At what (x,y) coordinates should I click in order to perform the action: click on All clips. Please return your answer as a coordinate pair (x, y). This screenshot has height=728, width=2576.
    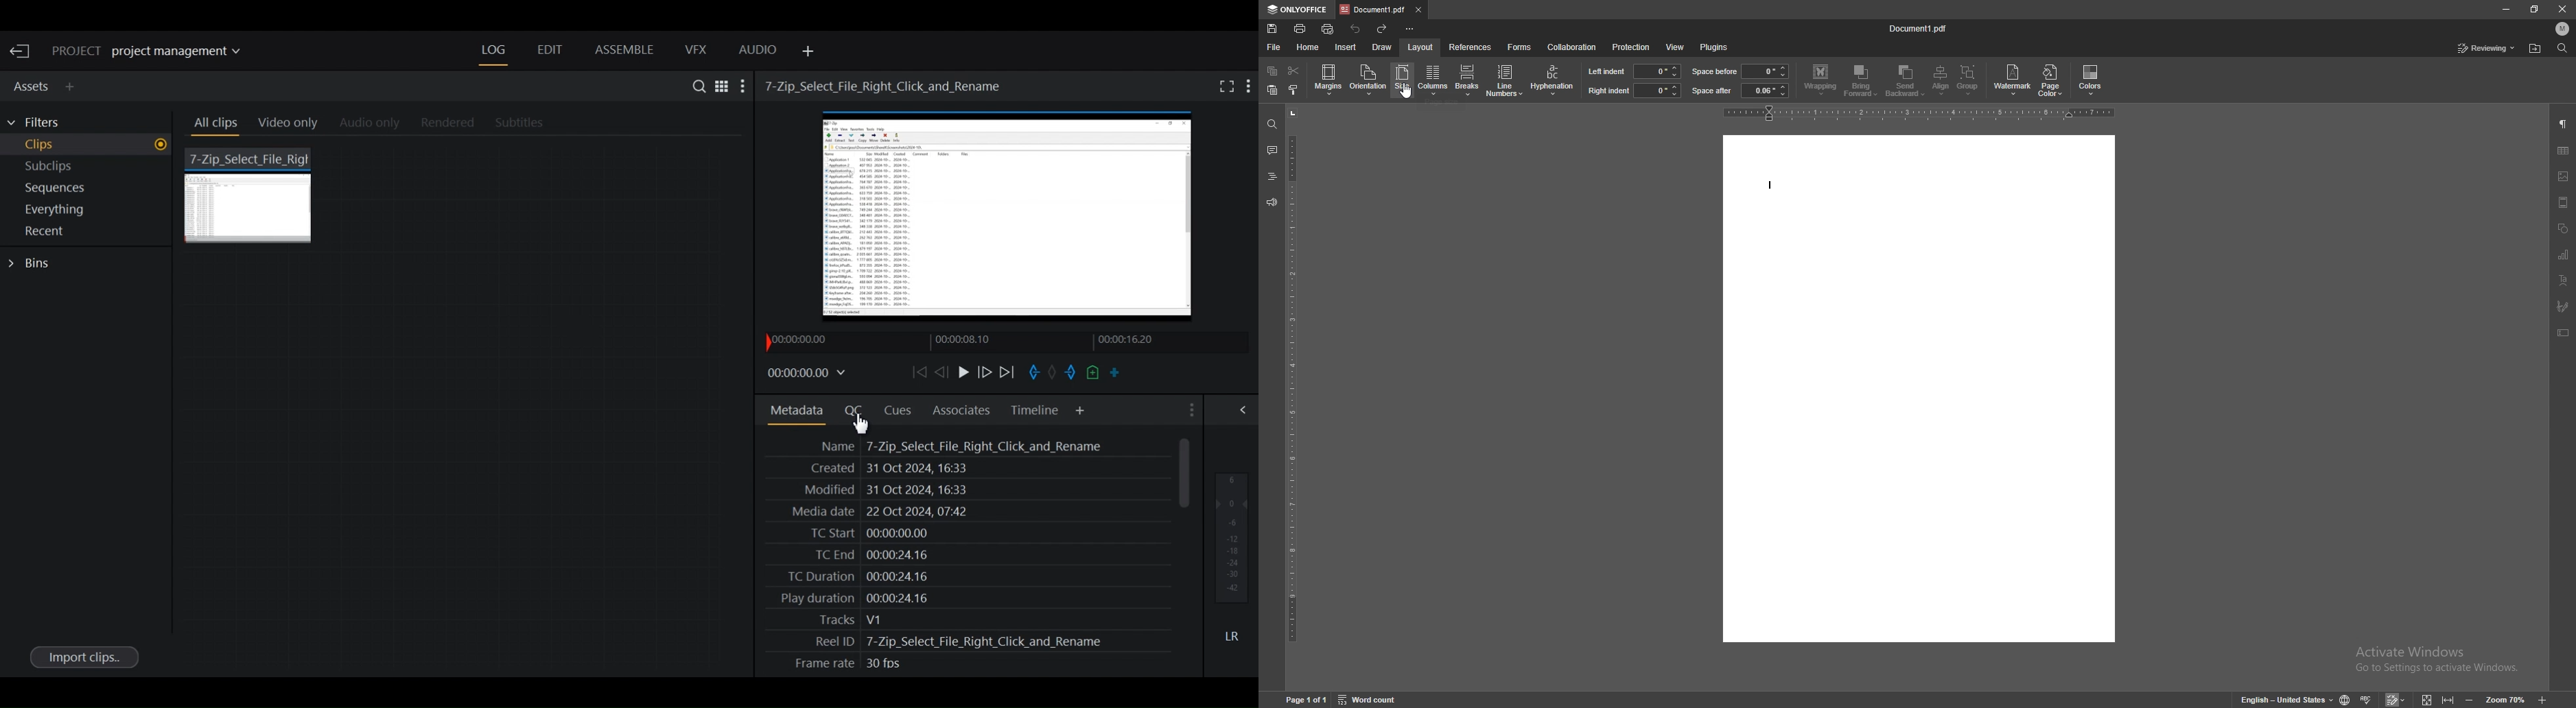
    Looking at the image, I should click on (214, 125).